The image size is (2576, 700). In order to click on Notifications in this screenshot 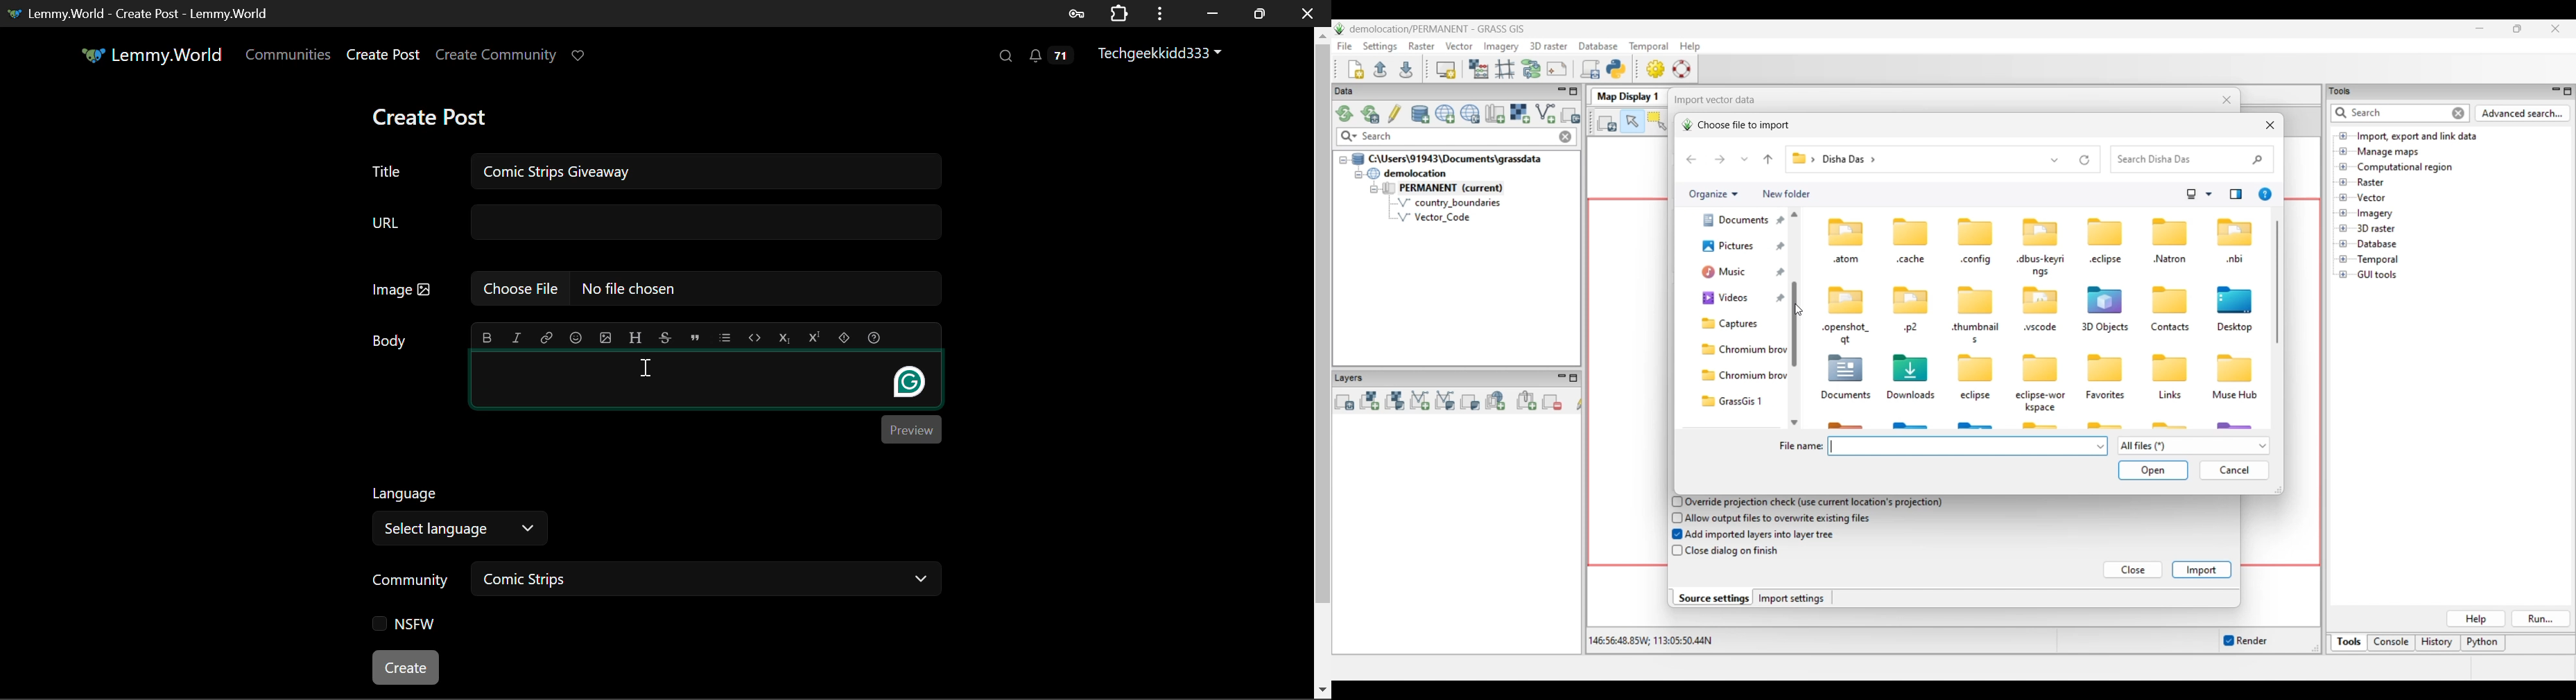, I will do `click(1048, 55)`.